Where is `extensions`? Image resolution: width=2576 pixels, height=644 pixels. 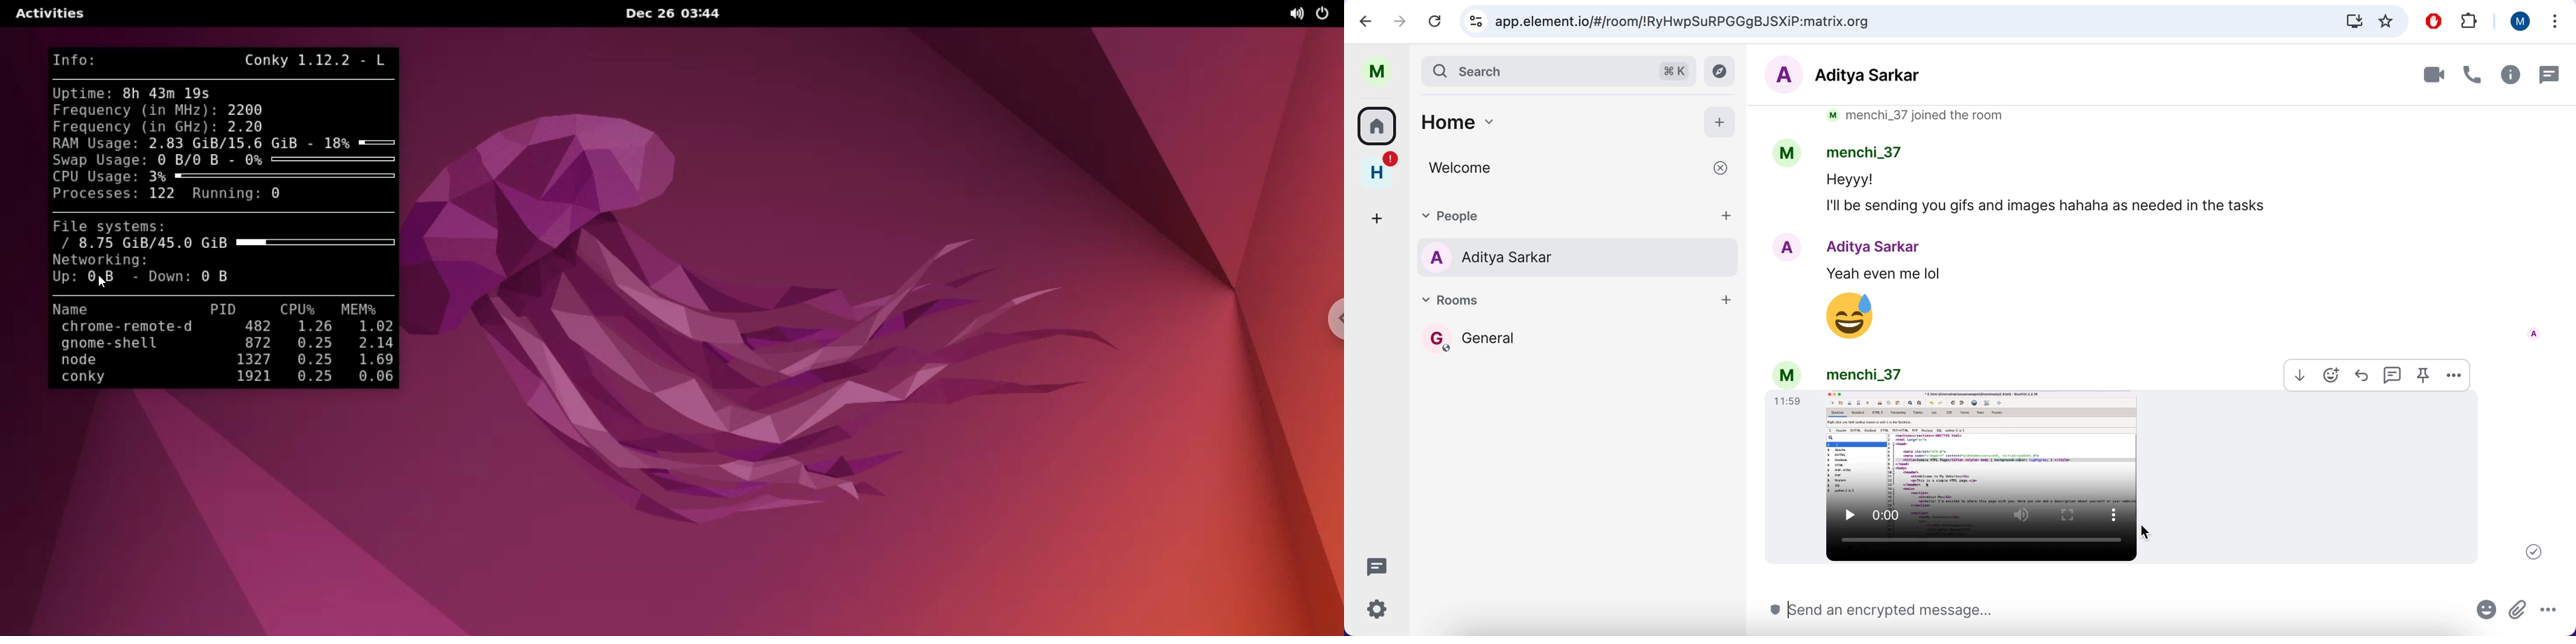
extensions is located at coordinates (2471, 20).